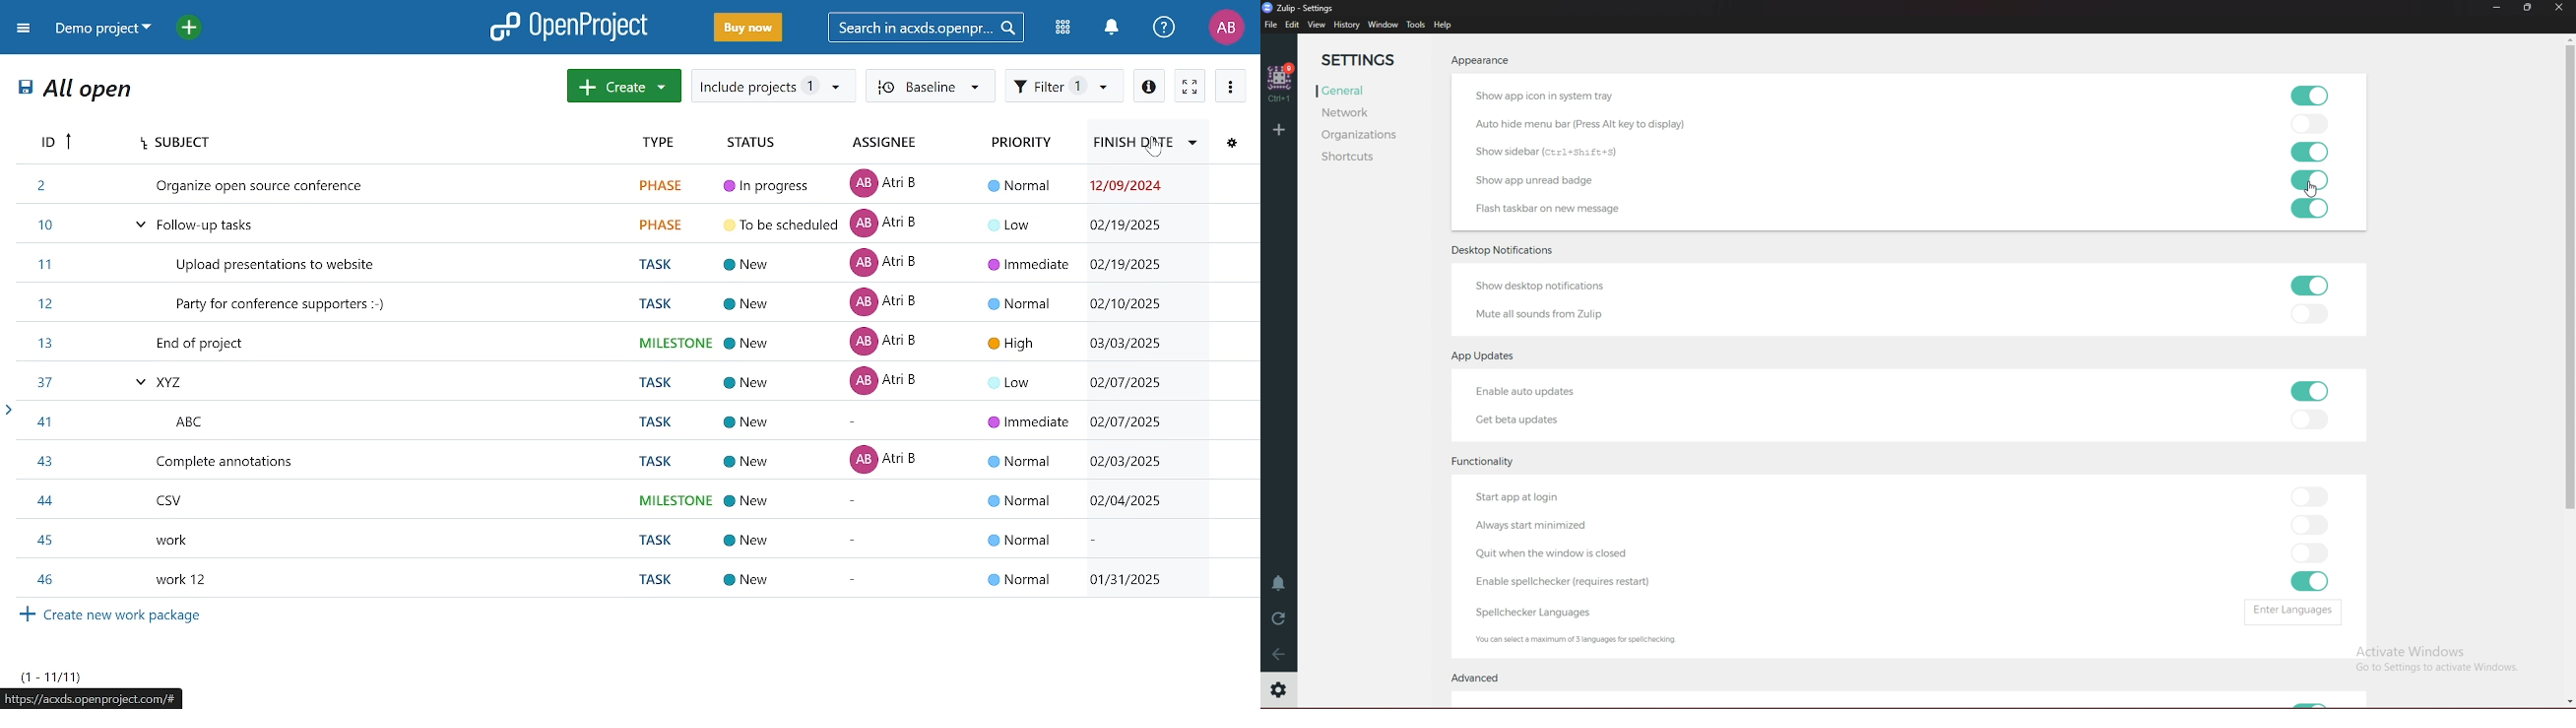  What do you see at coordinates (1365, 91) in the screenshot?
I see `General` at bounding box center [1365, 91].